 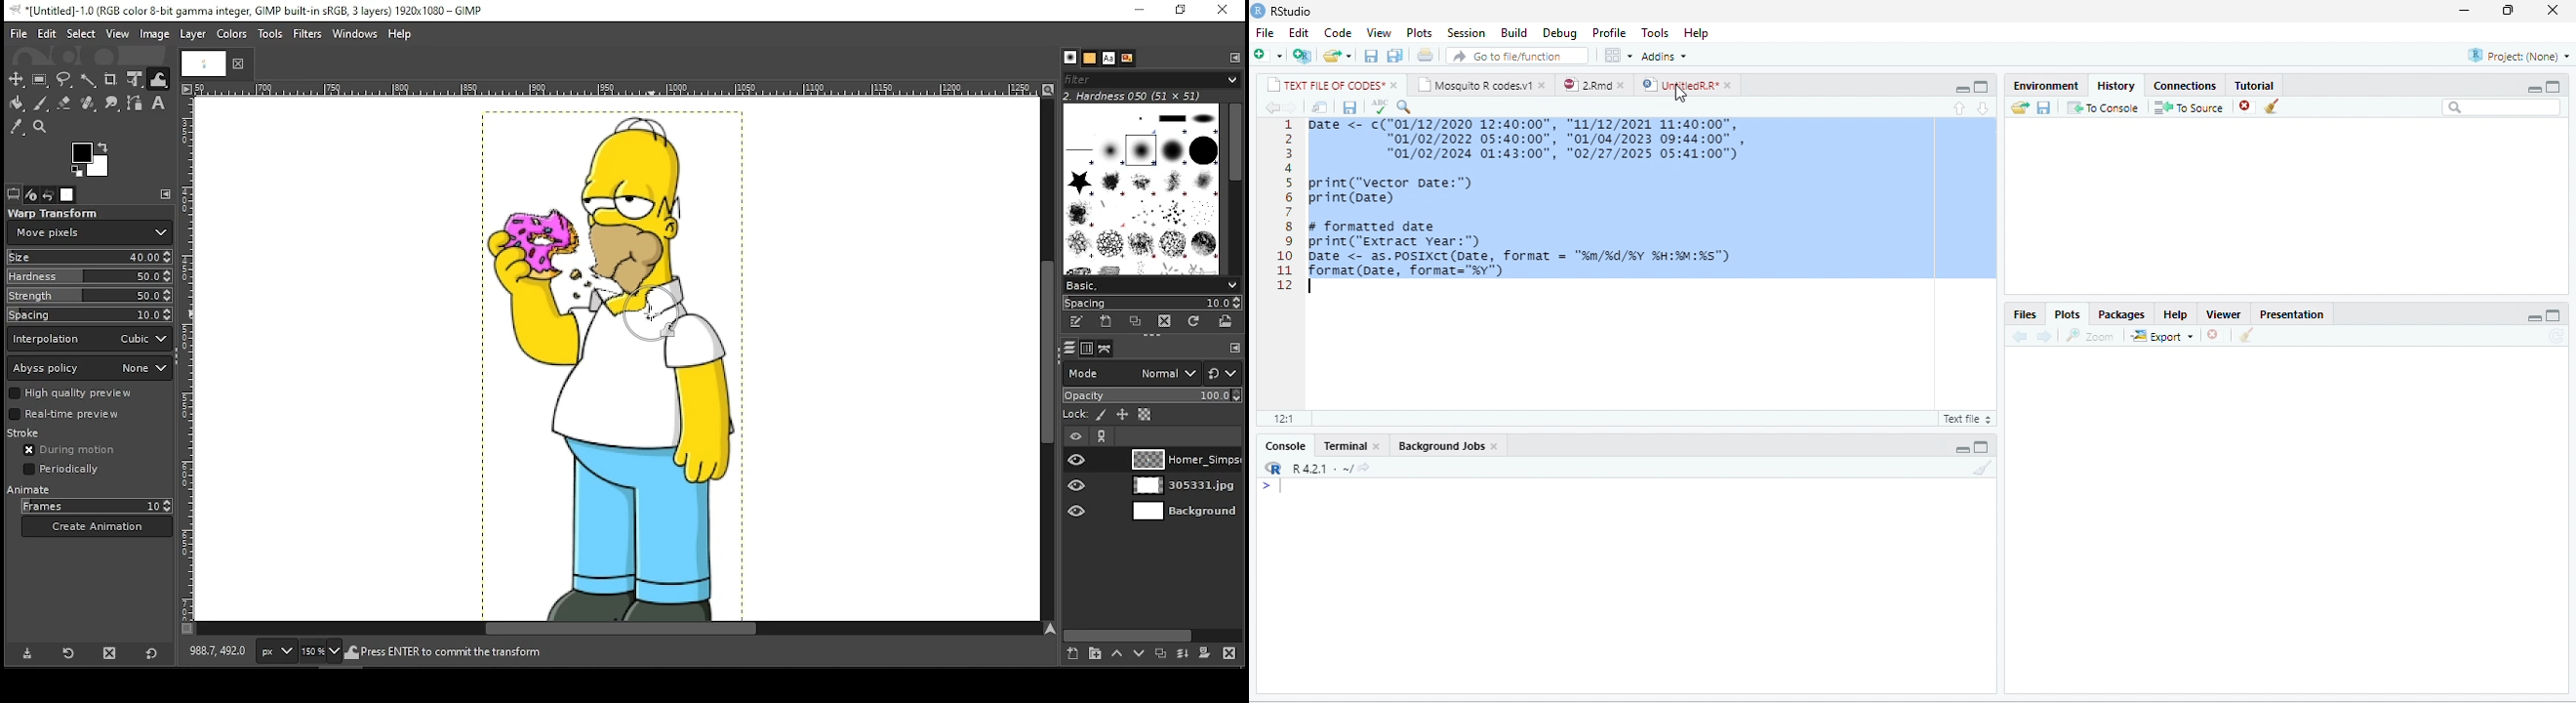 What do you see at coordinates (1109, 59) in the screenshot?
I see `text` at bounding box center [1109, 59].